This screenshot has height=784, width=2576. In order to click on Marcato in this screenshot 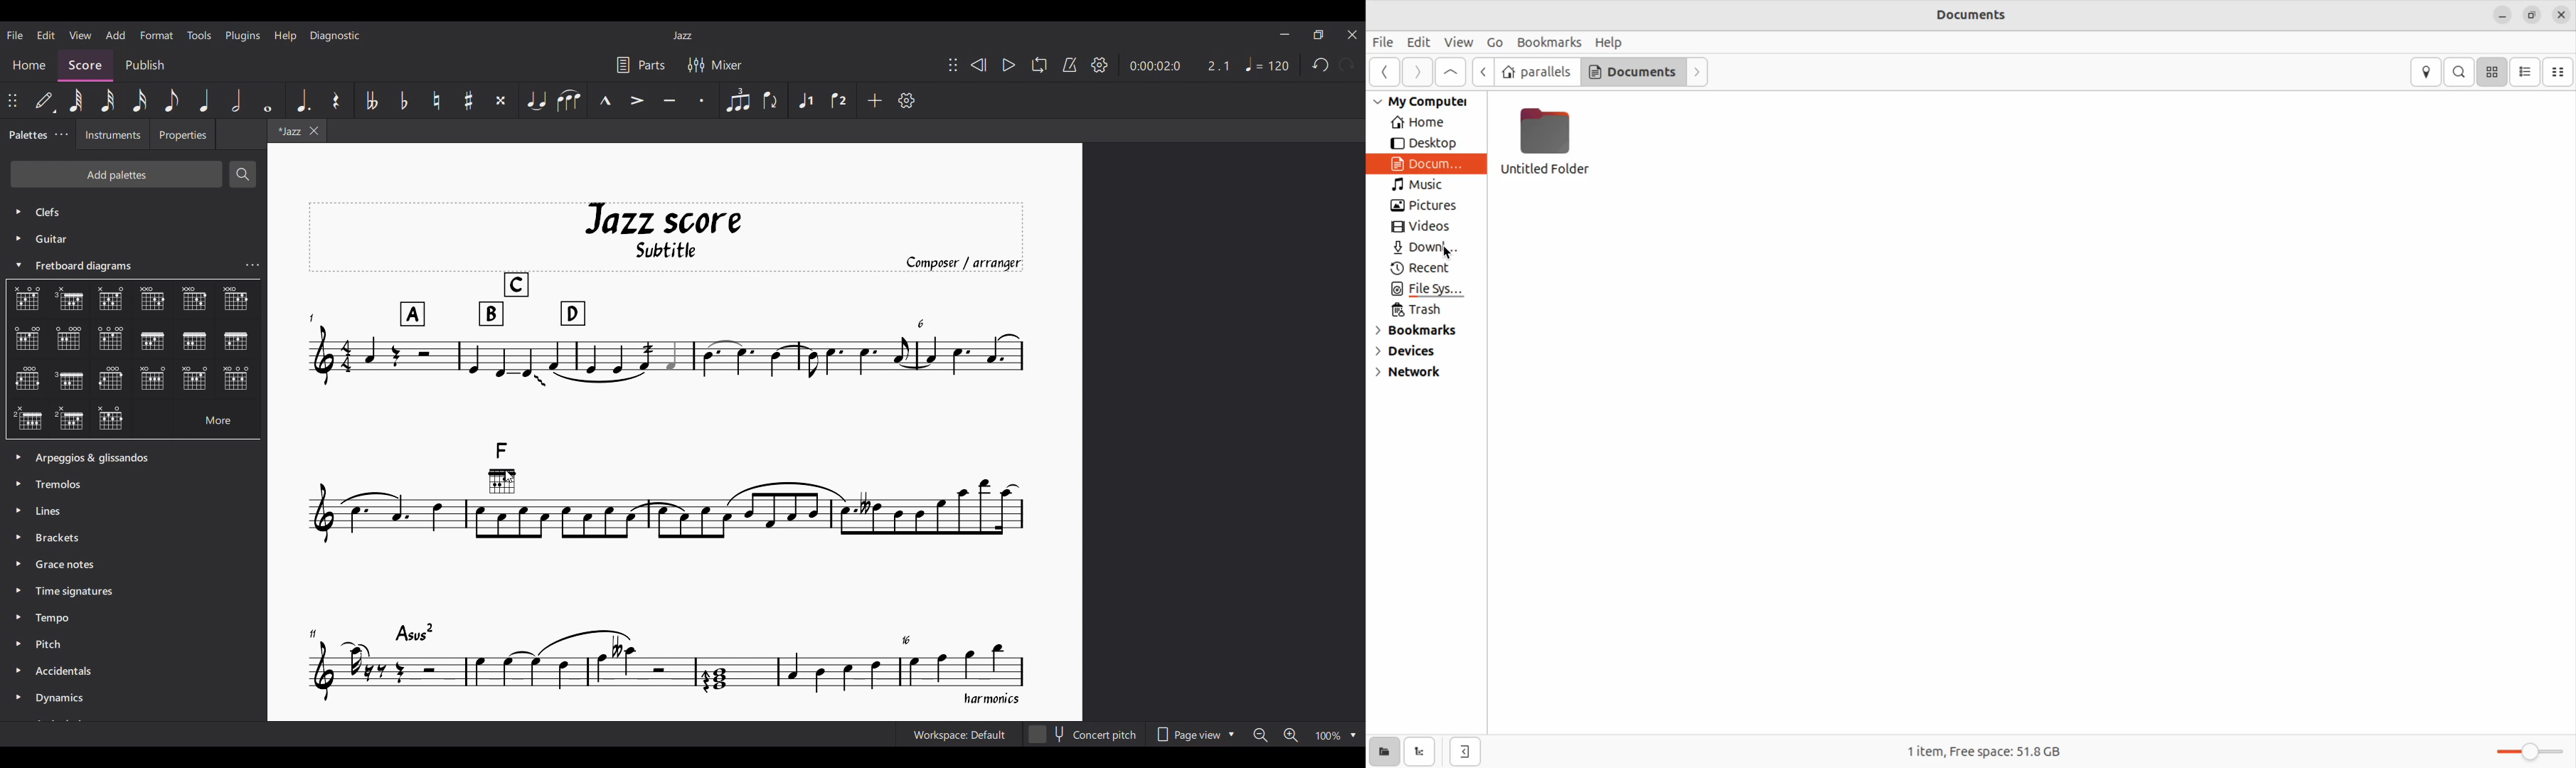, I will do `click(604, 100)`.